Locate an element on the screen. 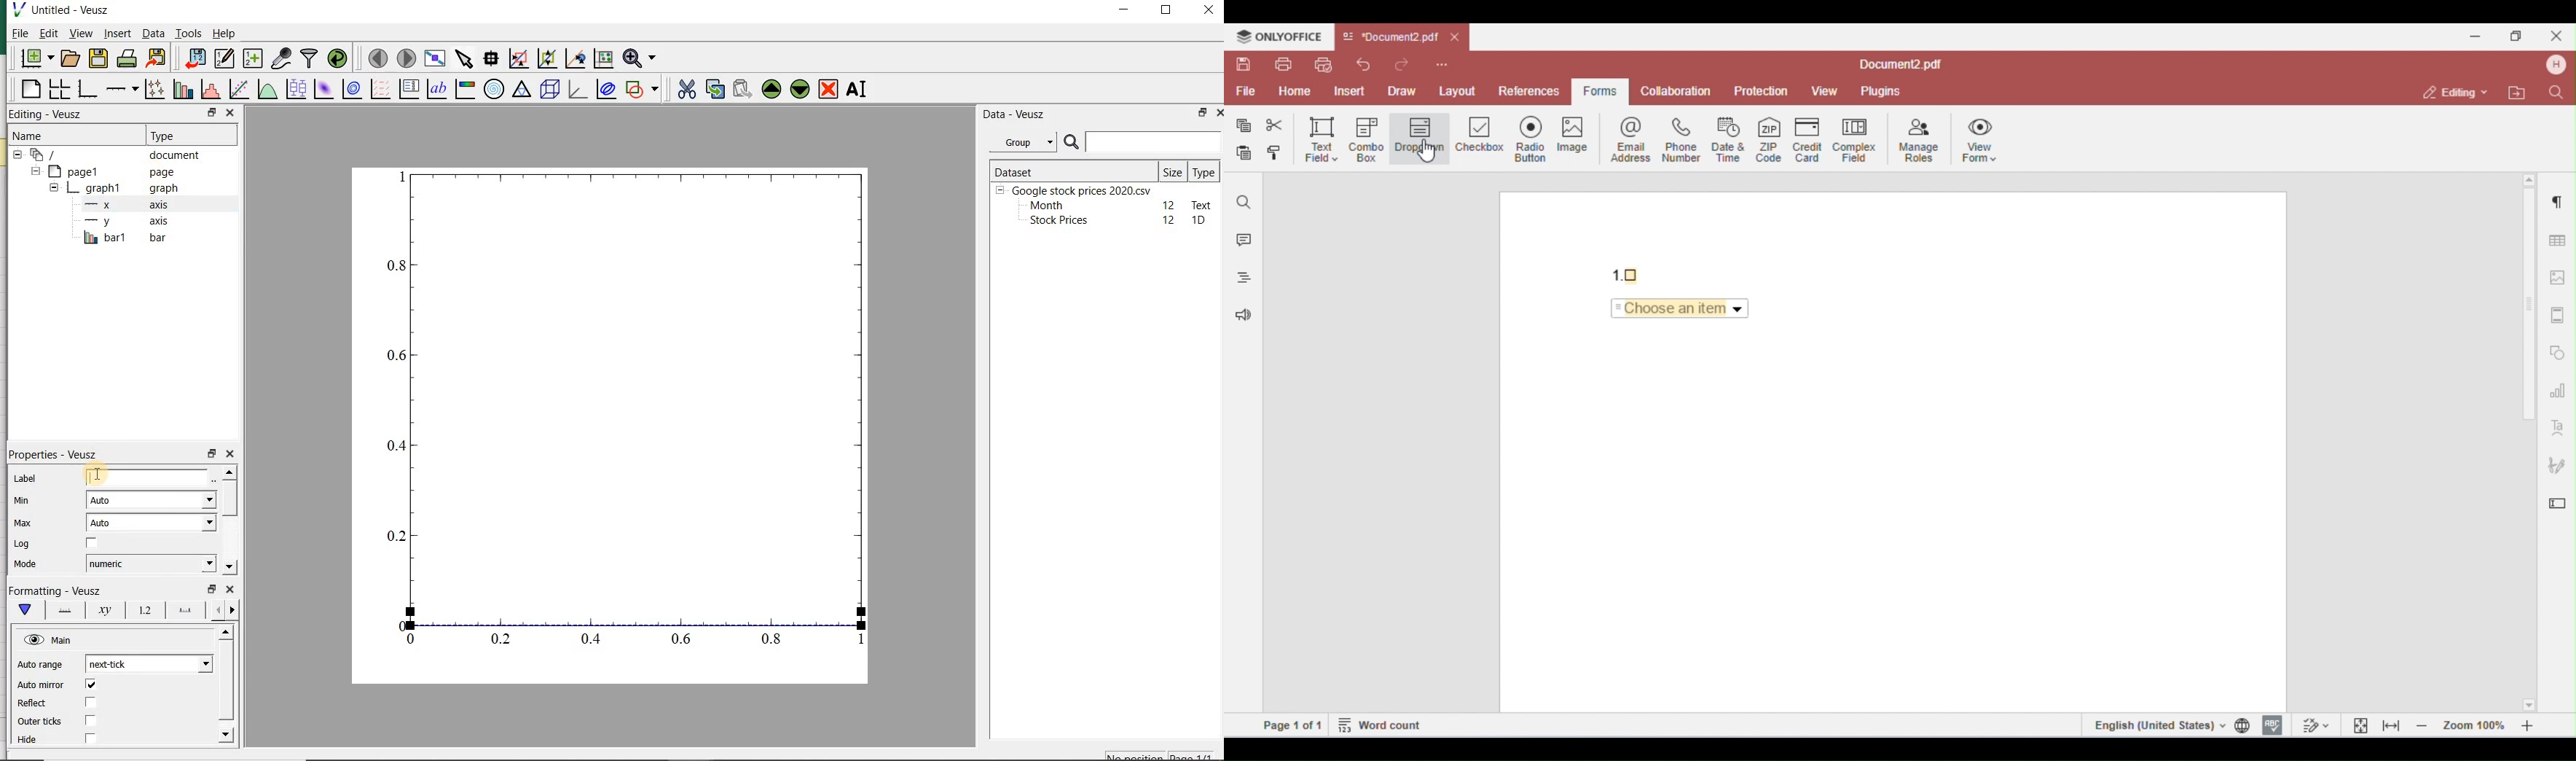 The image size is (2576, 784). restore is located at coordinates (212, 589).